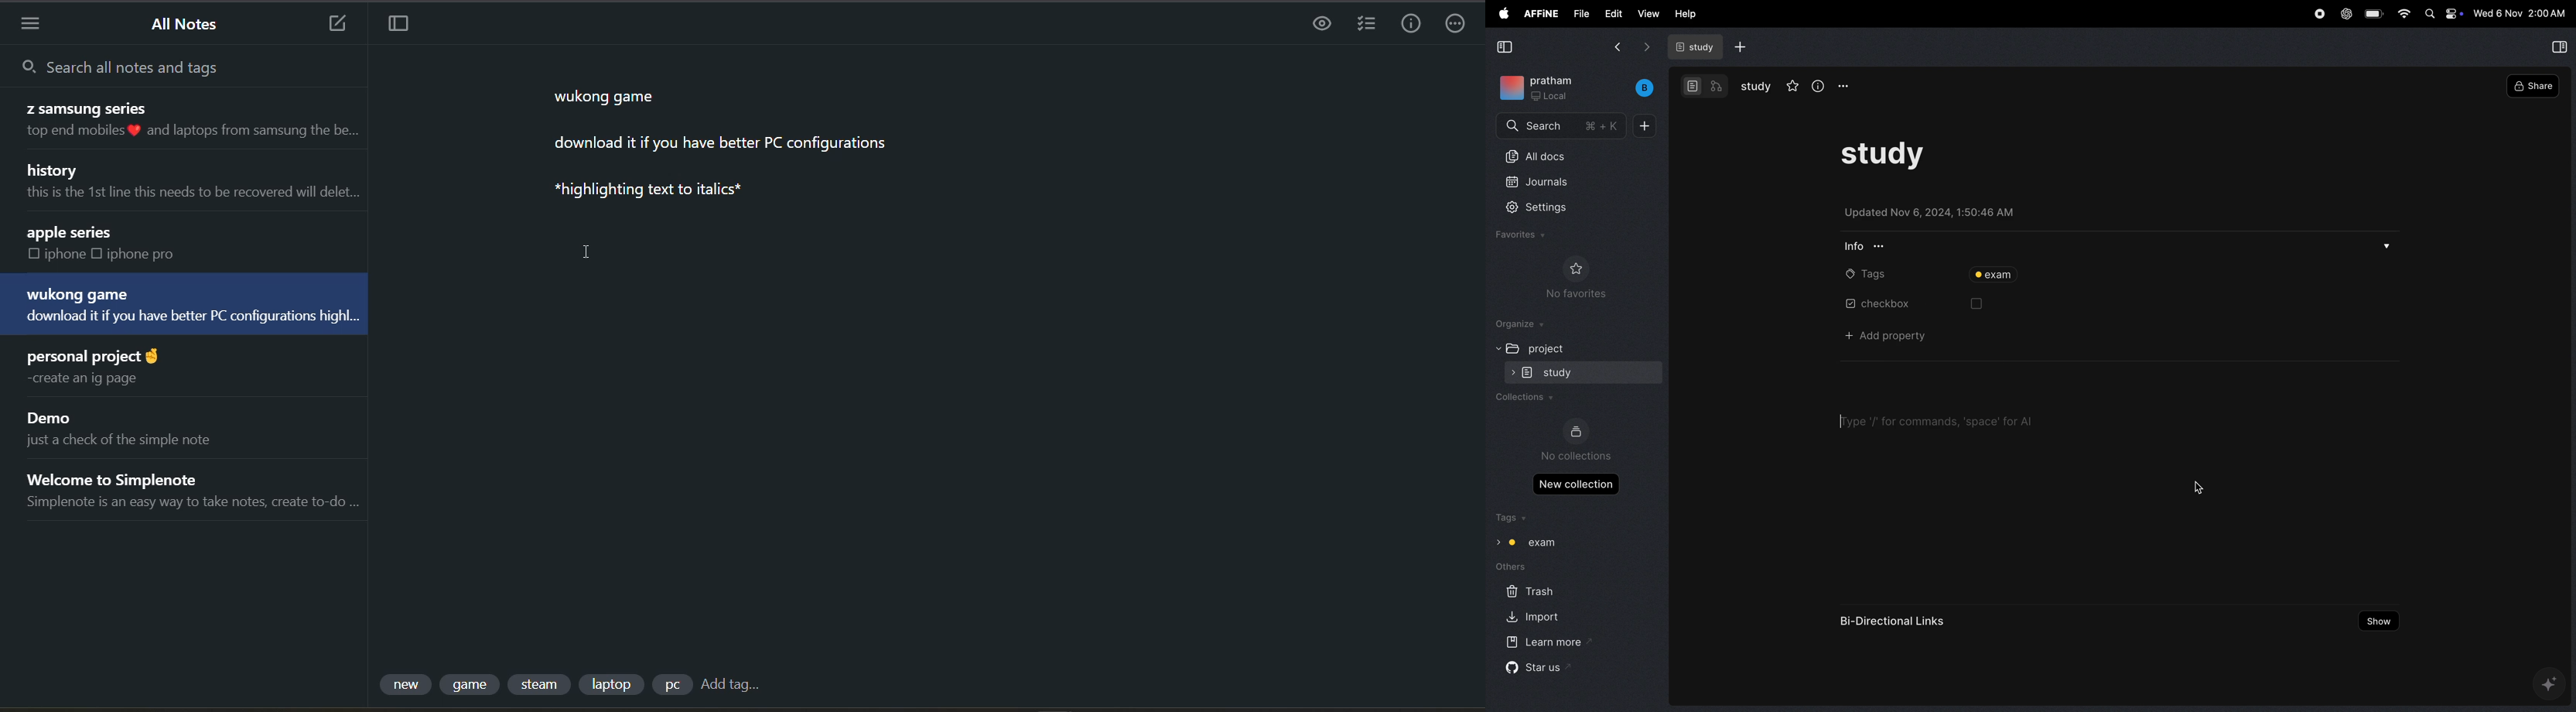 The image size is (2576, 728). What do you see at coordinates (1548, 206) in the screenshot?
I see `settings` at bounding box center [1548, 206].